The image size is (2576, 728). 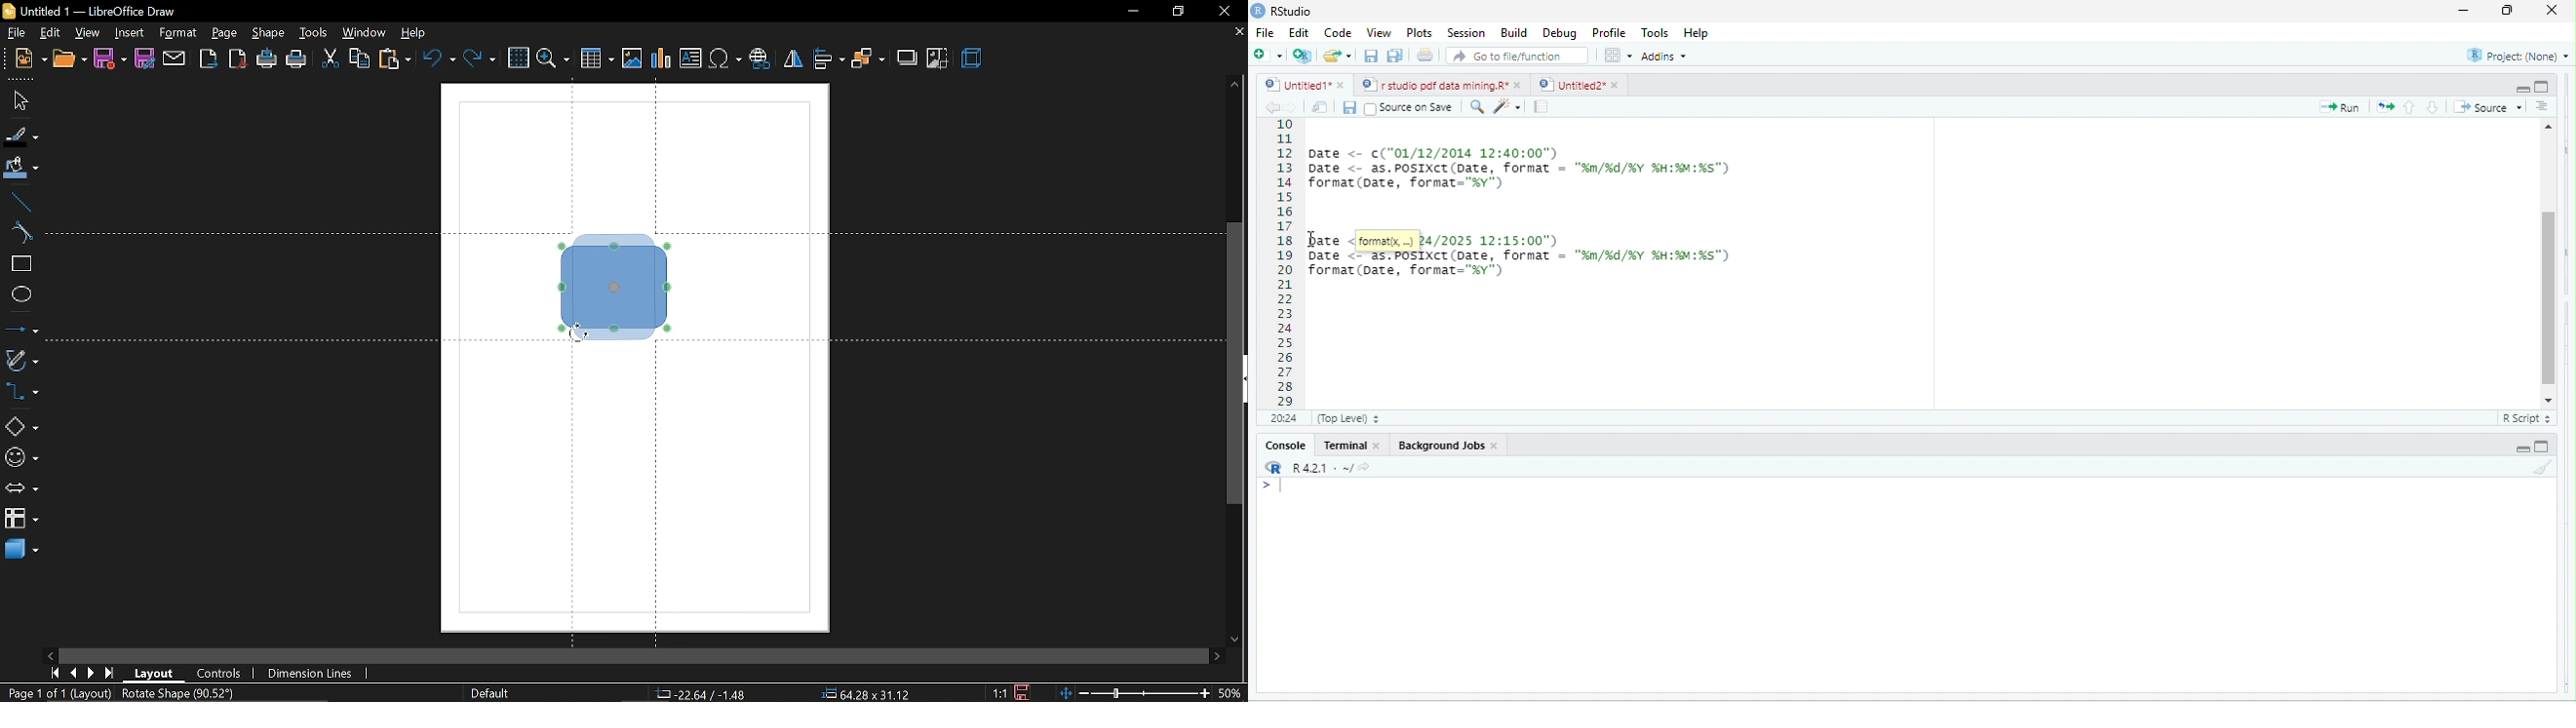 I want to click on Run, so click(x=2344, y=108).